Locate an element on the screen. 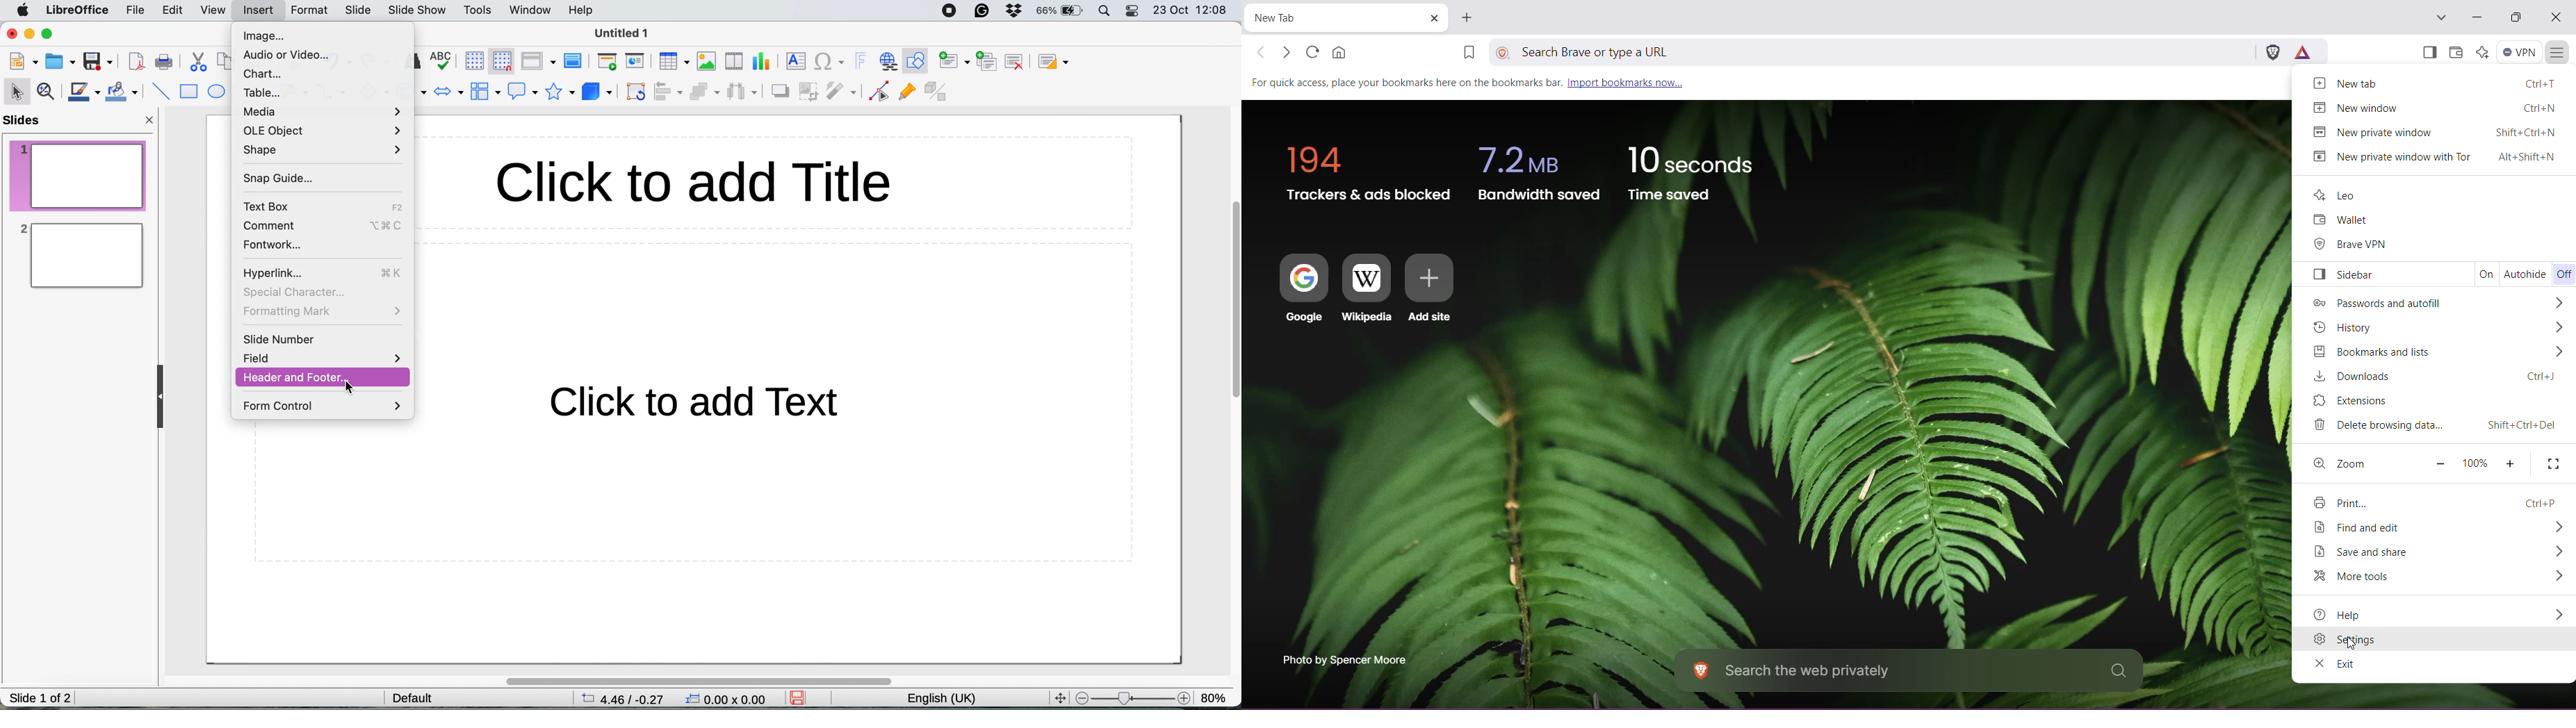 This screenshot has width=2576, height=728. edit is located at coordinates (176, 12).